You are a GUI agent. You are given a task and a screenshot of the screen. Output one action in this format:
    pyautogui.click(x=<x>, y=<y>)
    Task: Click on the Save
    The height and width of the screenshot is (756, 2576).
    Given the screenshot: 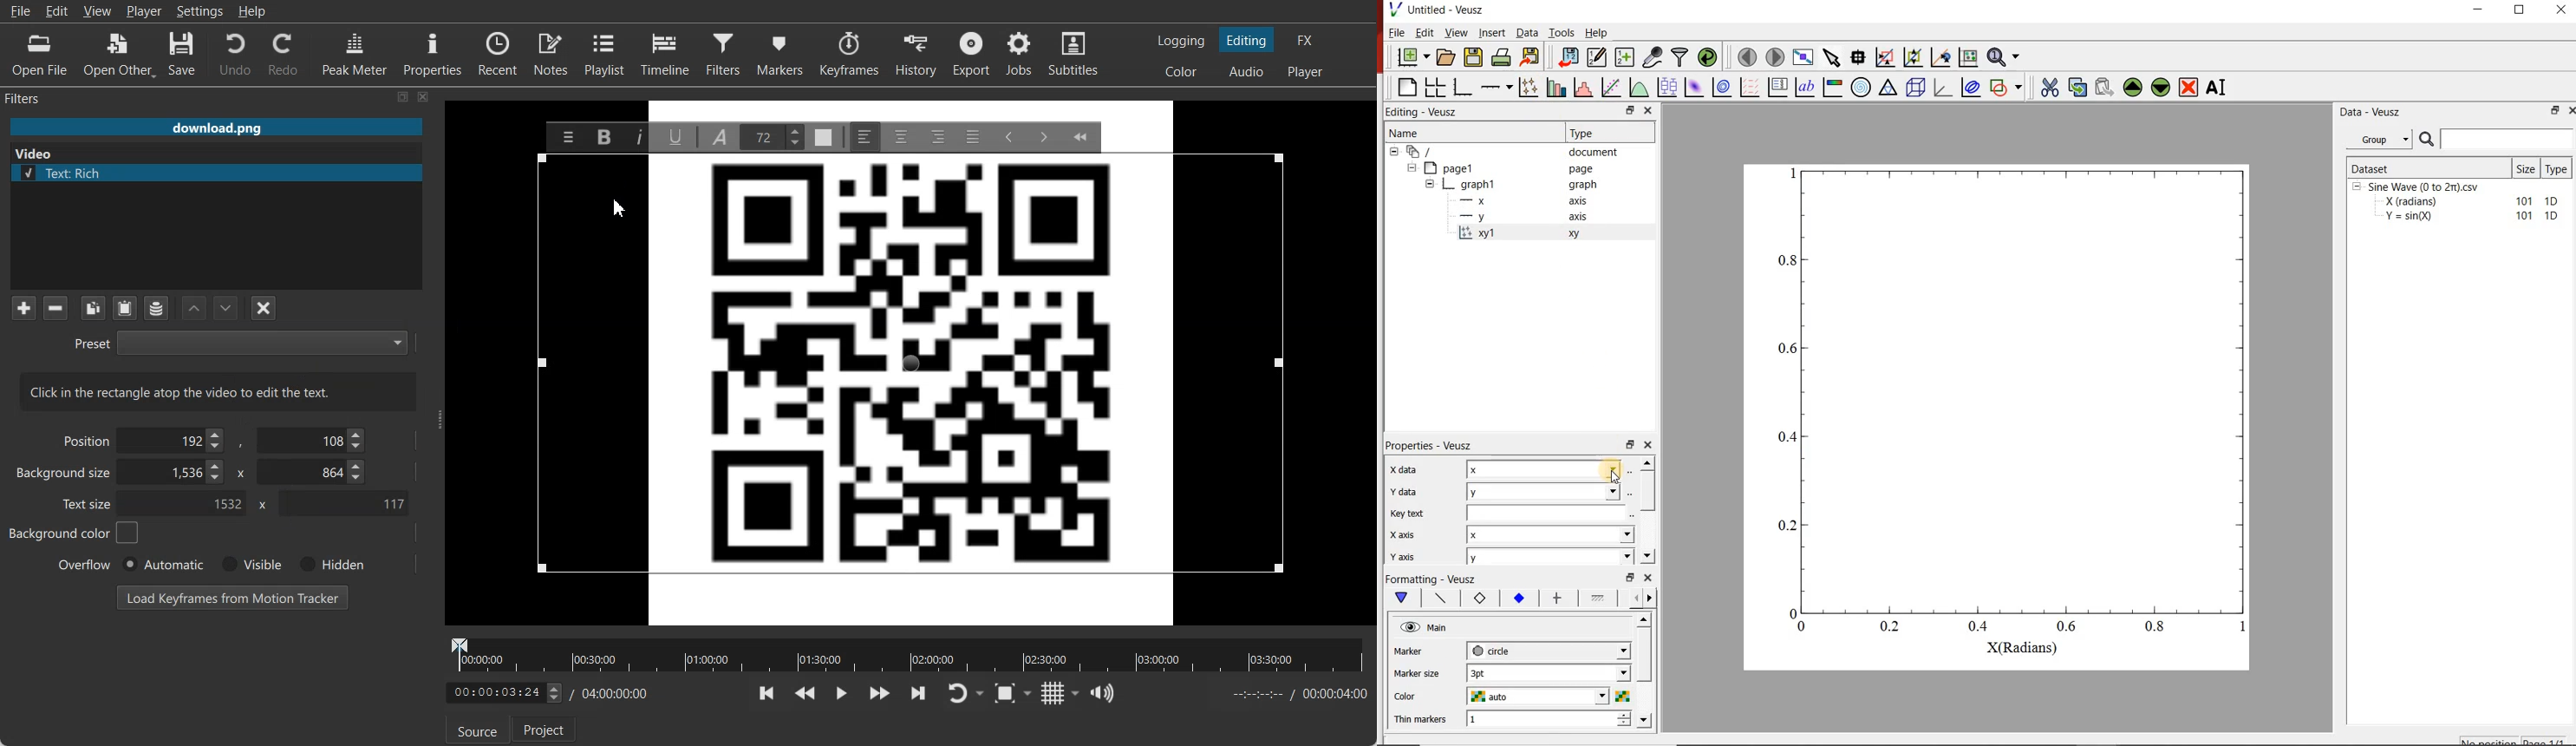 What is the action you would take?
    pyautogui.click(x=182, y=55)
    